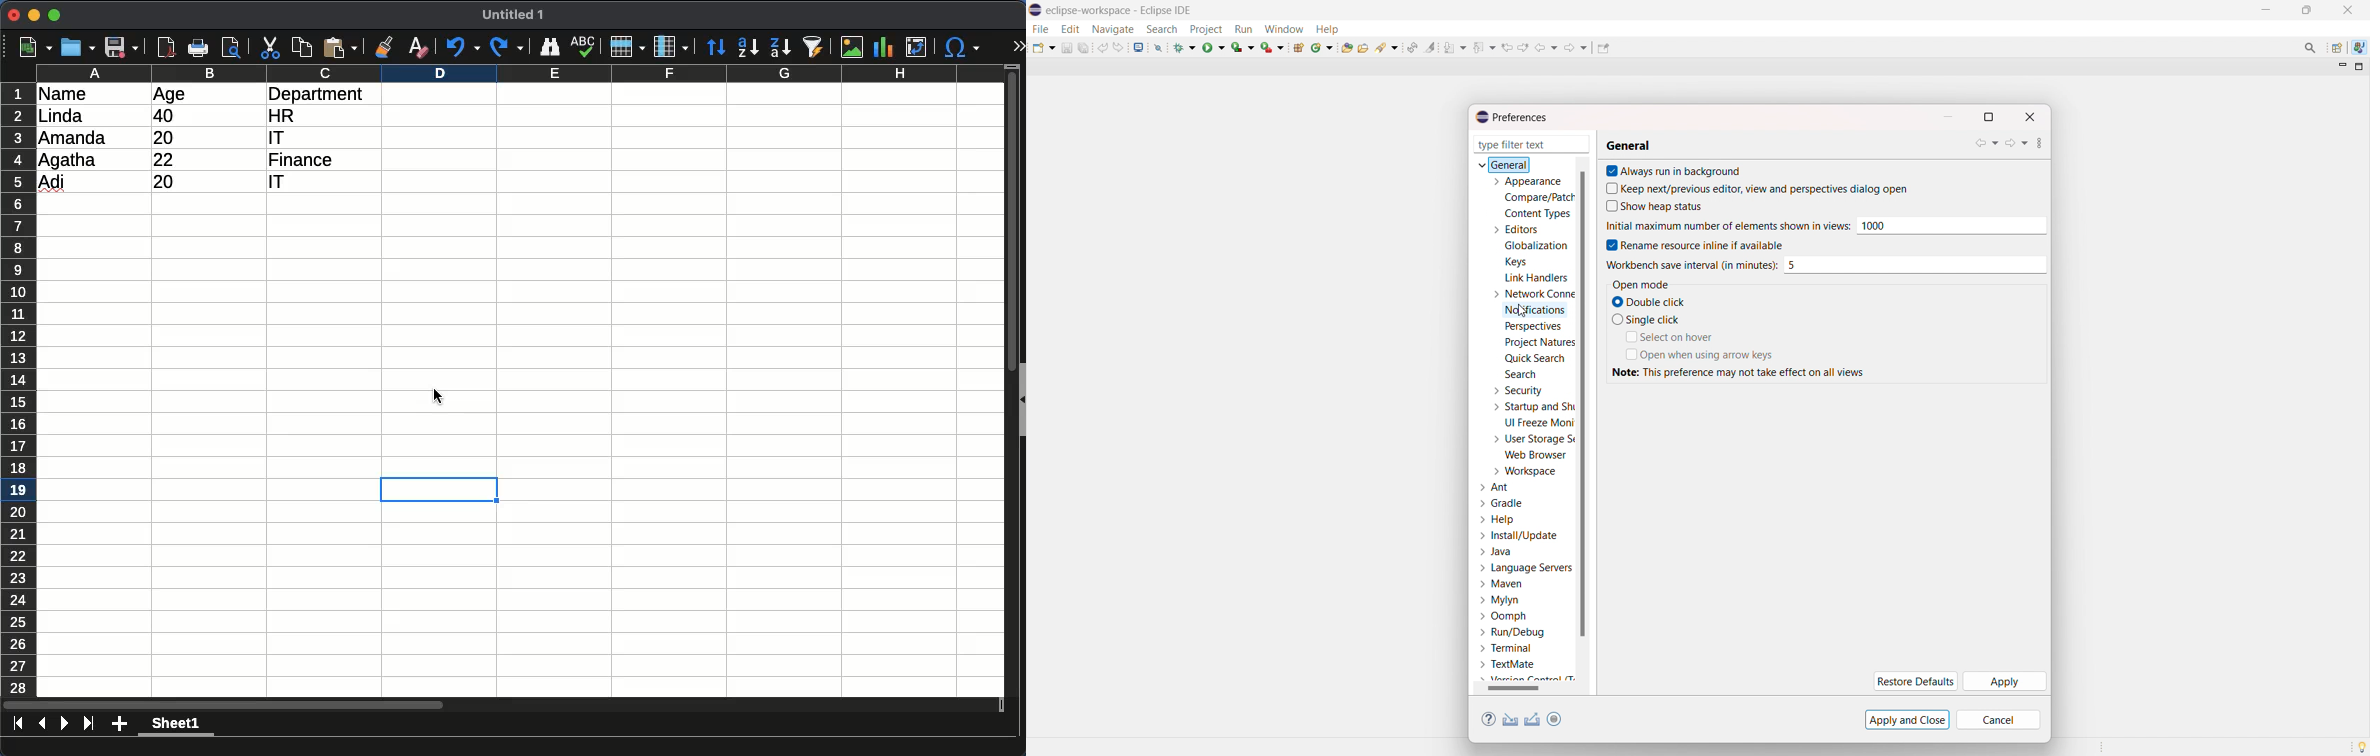  What do you see at coordinates (916, 48) in the screenshot?
I see `pivot table` at bounding box center [916, 48].